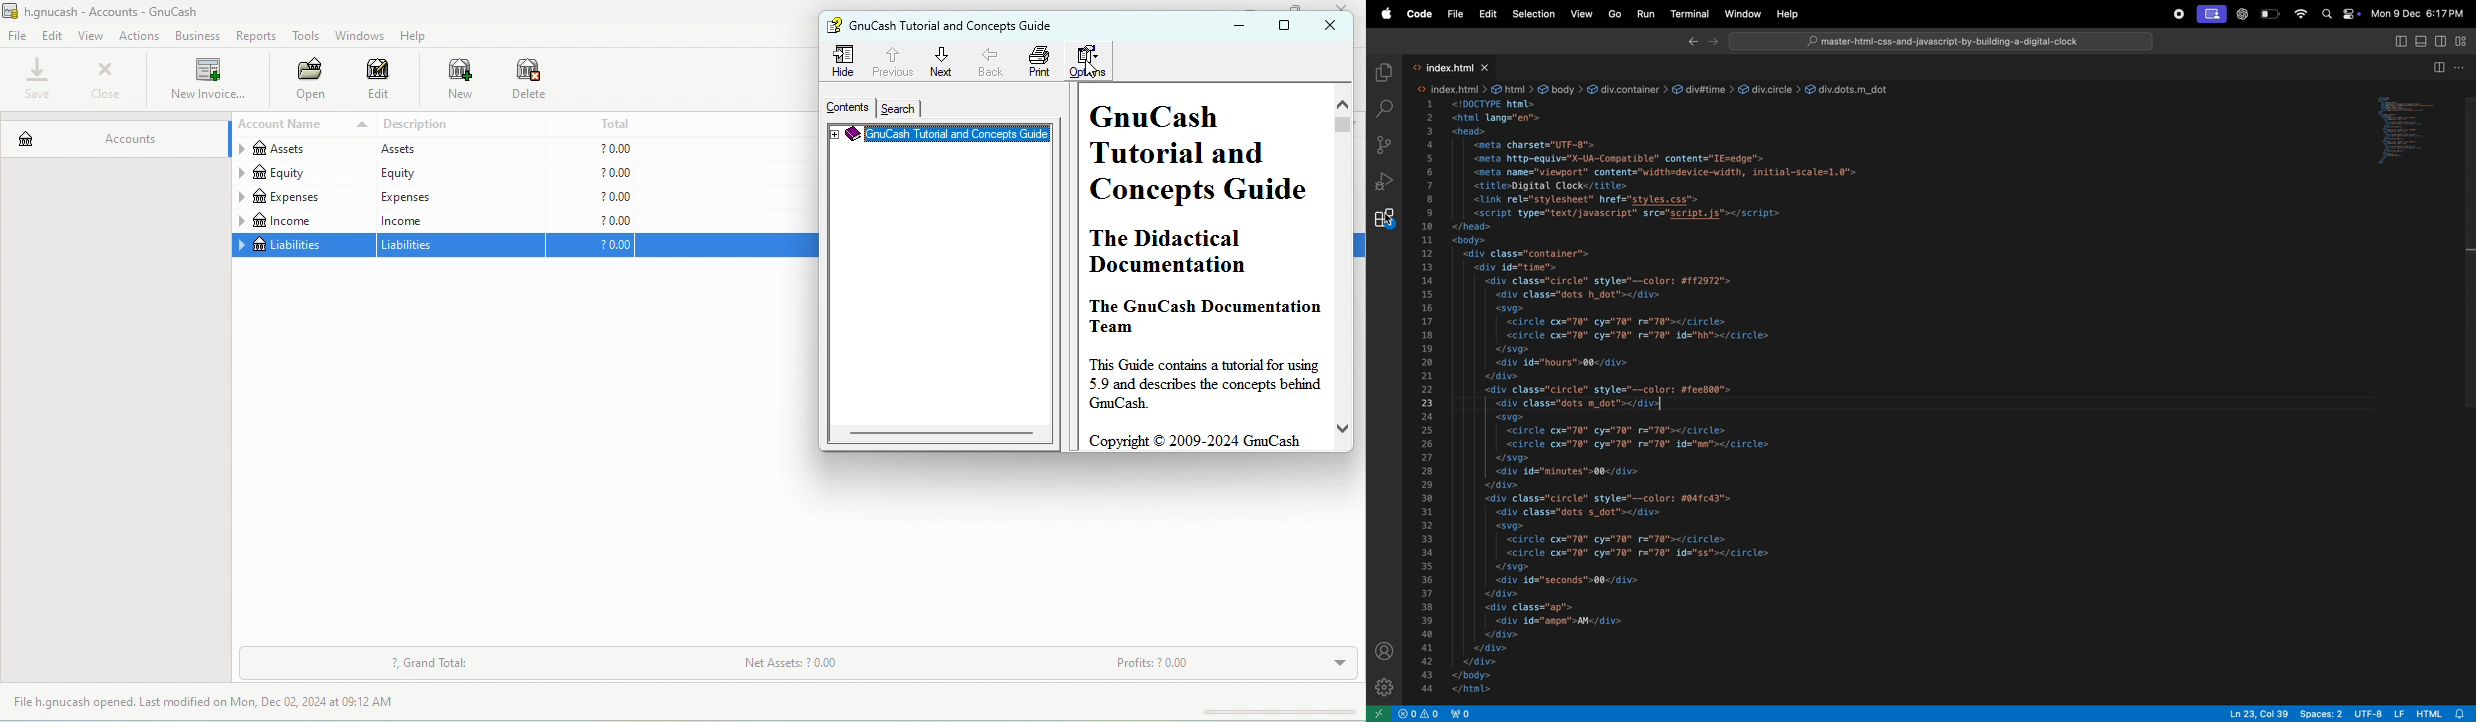 This screenshot has height=728, width=2492. I want to click on ?0.00, so click(590, 220).